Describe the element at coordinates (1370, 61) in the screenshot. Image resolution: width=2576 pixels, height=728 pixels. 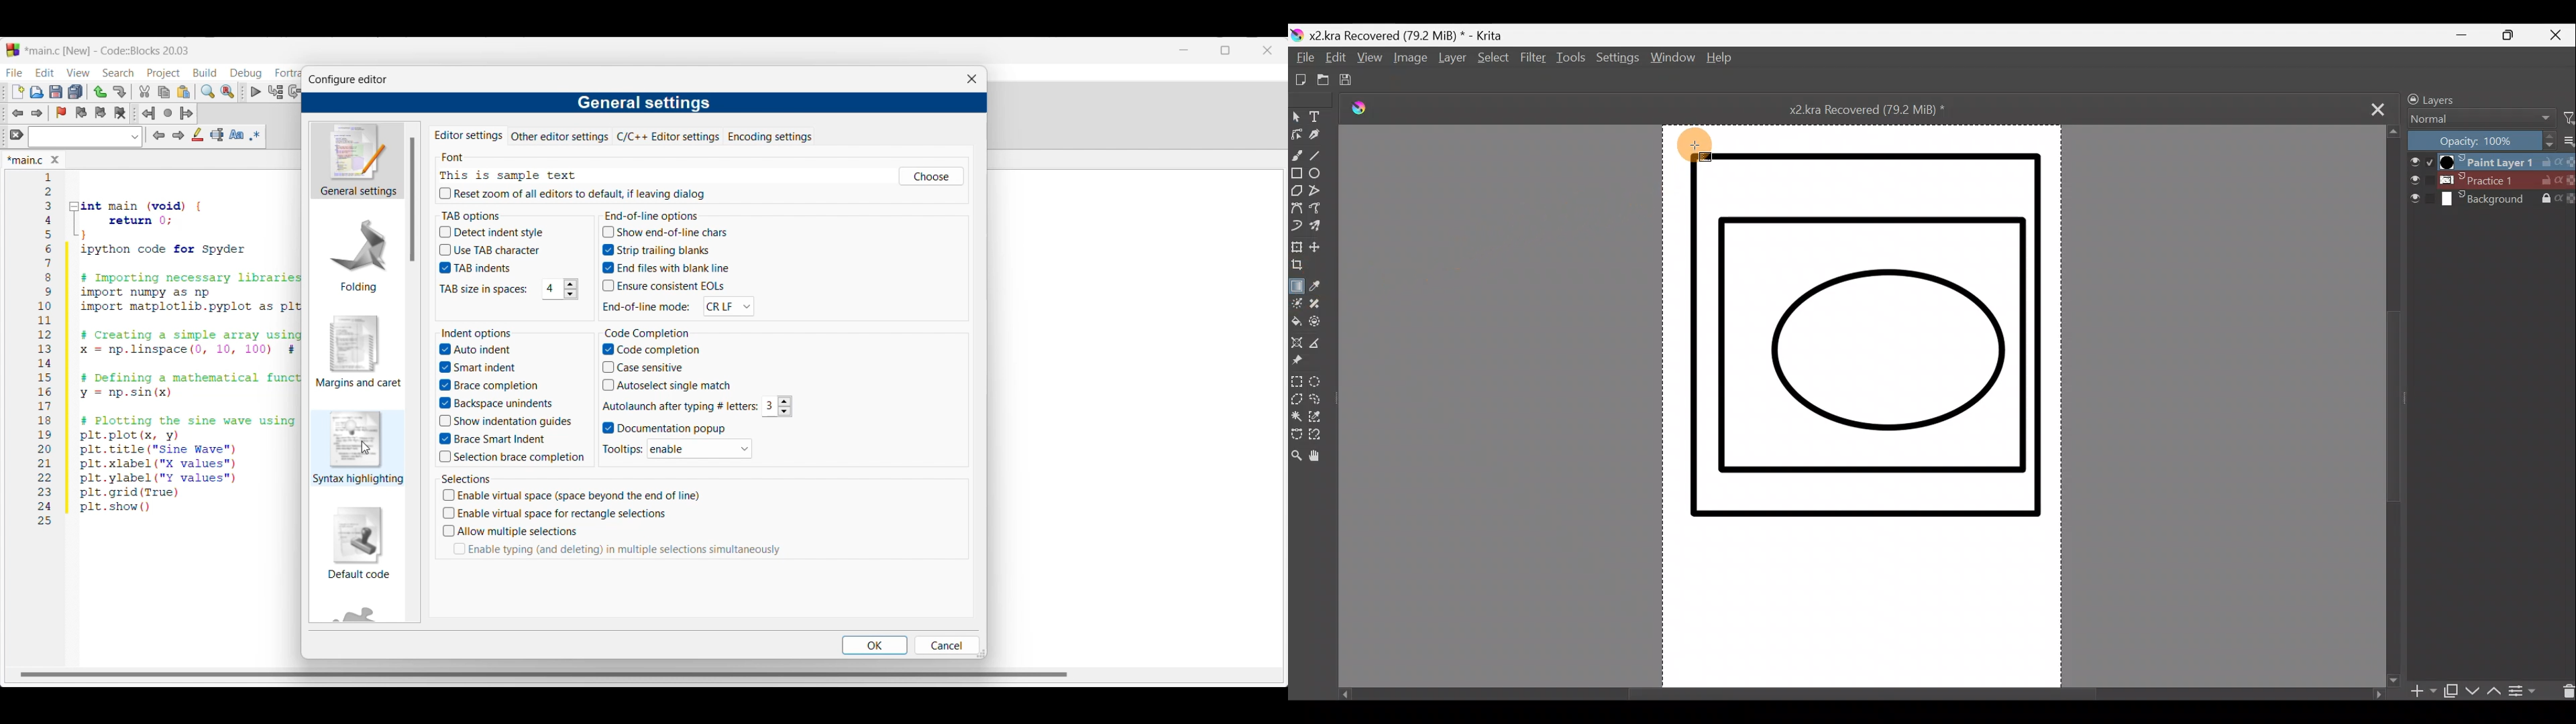
I see `View` at that location.